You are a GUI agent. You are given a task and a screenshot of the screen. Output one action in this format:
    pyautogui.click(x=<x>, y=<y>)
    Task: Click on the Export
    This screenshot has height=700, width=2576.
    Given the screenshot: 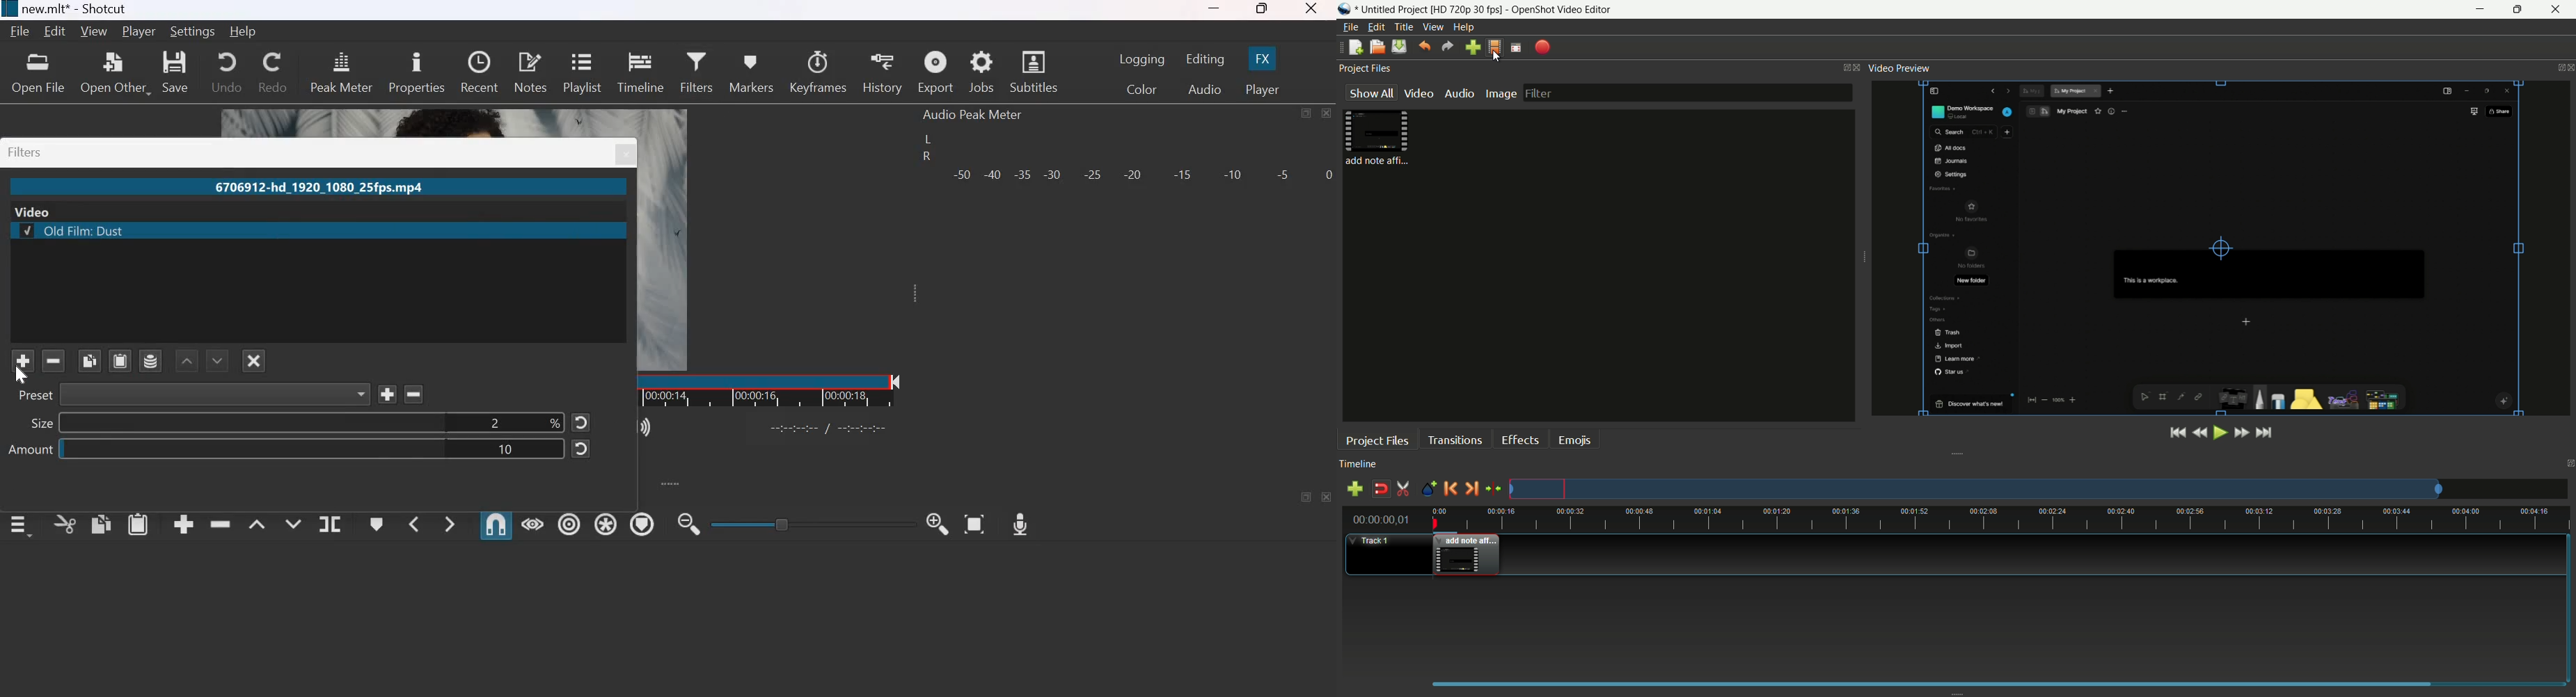 What is the action you would take?
    pyautogui.click(x=935, y=72)
    